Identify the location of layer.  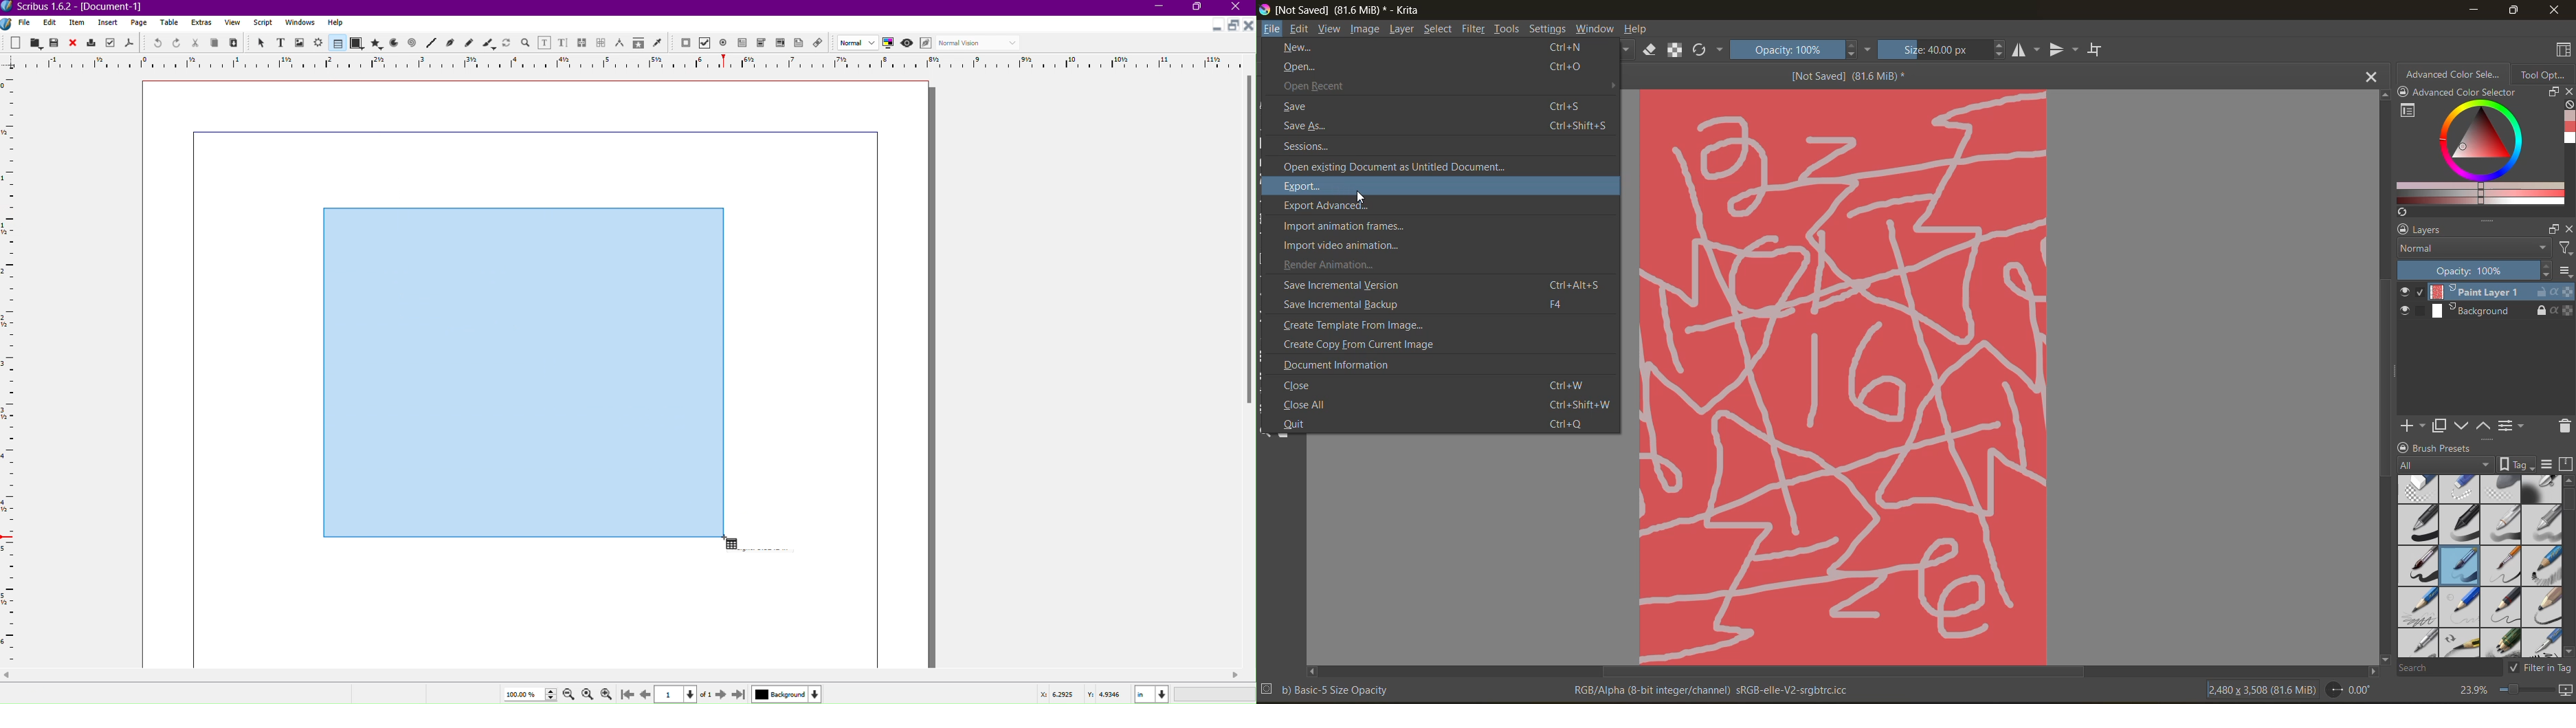
(2487, 312).